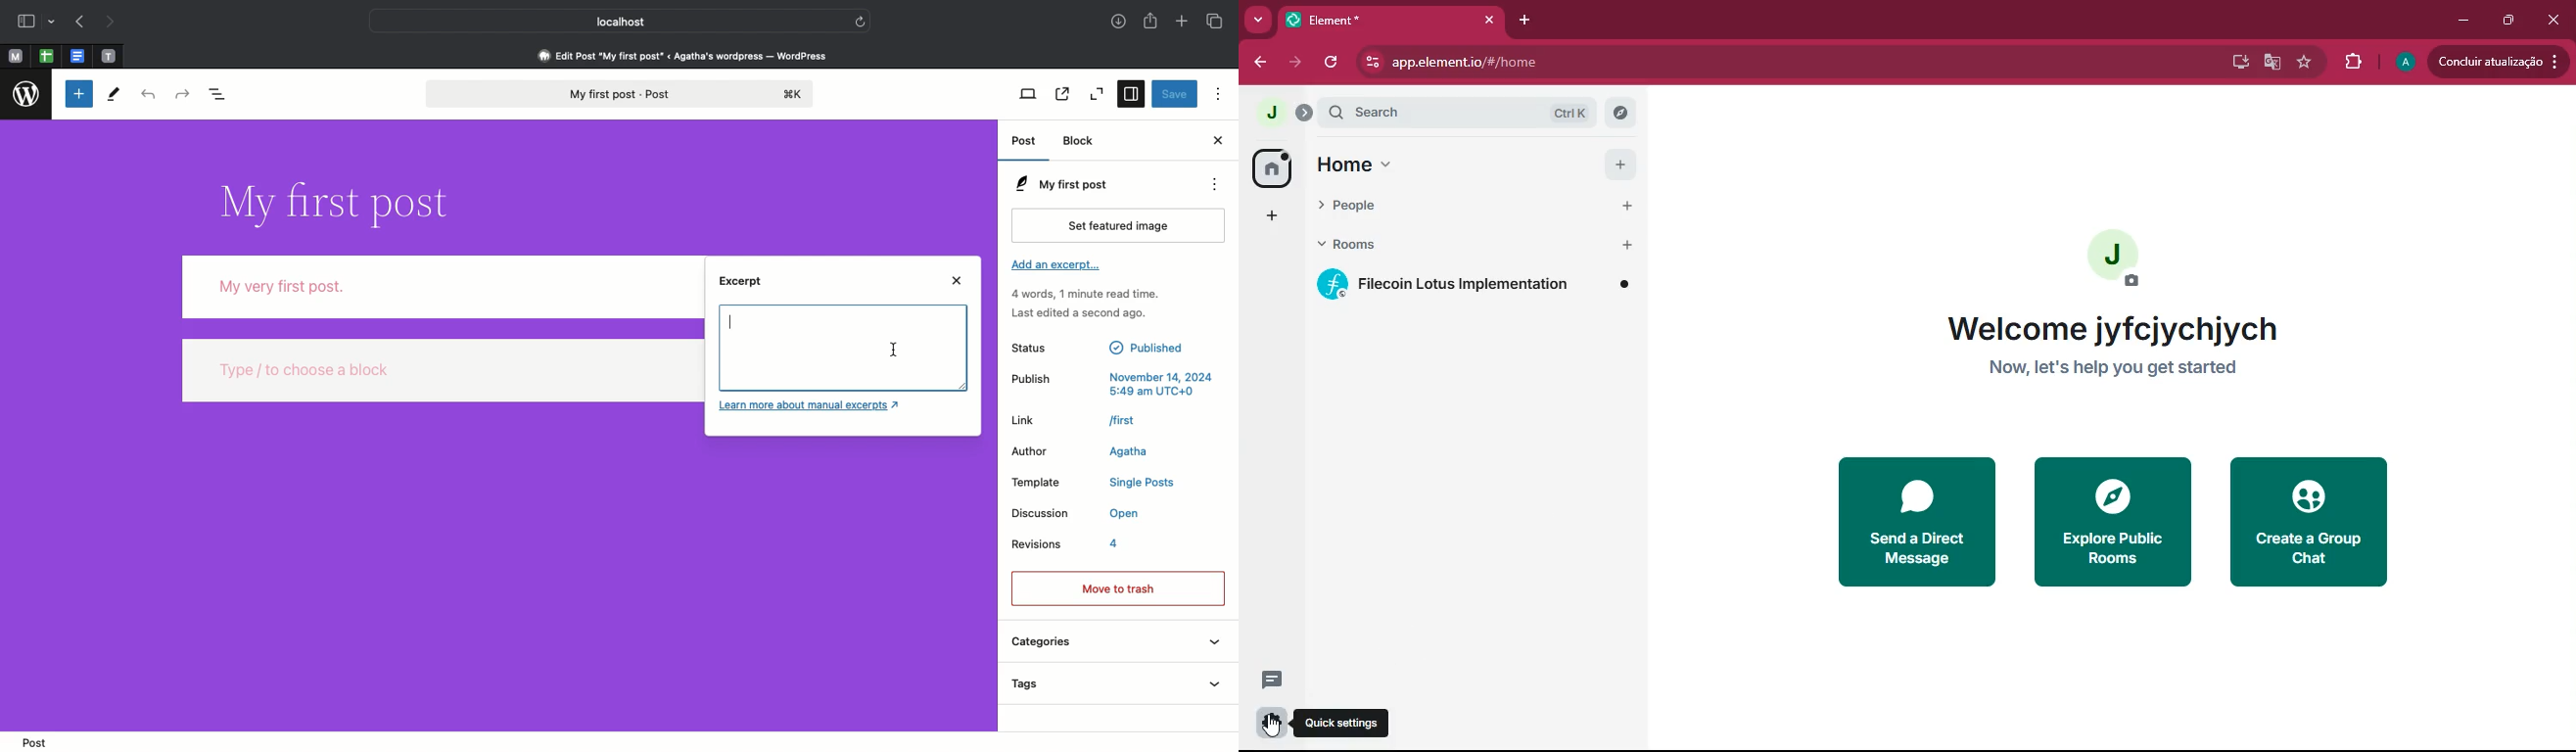  I want to click on Move to trash, so click(1118, 587).